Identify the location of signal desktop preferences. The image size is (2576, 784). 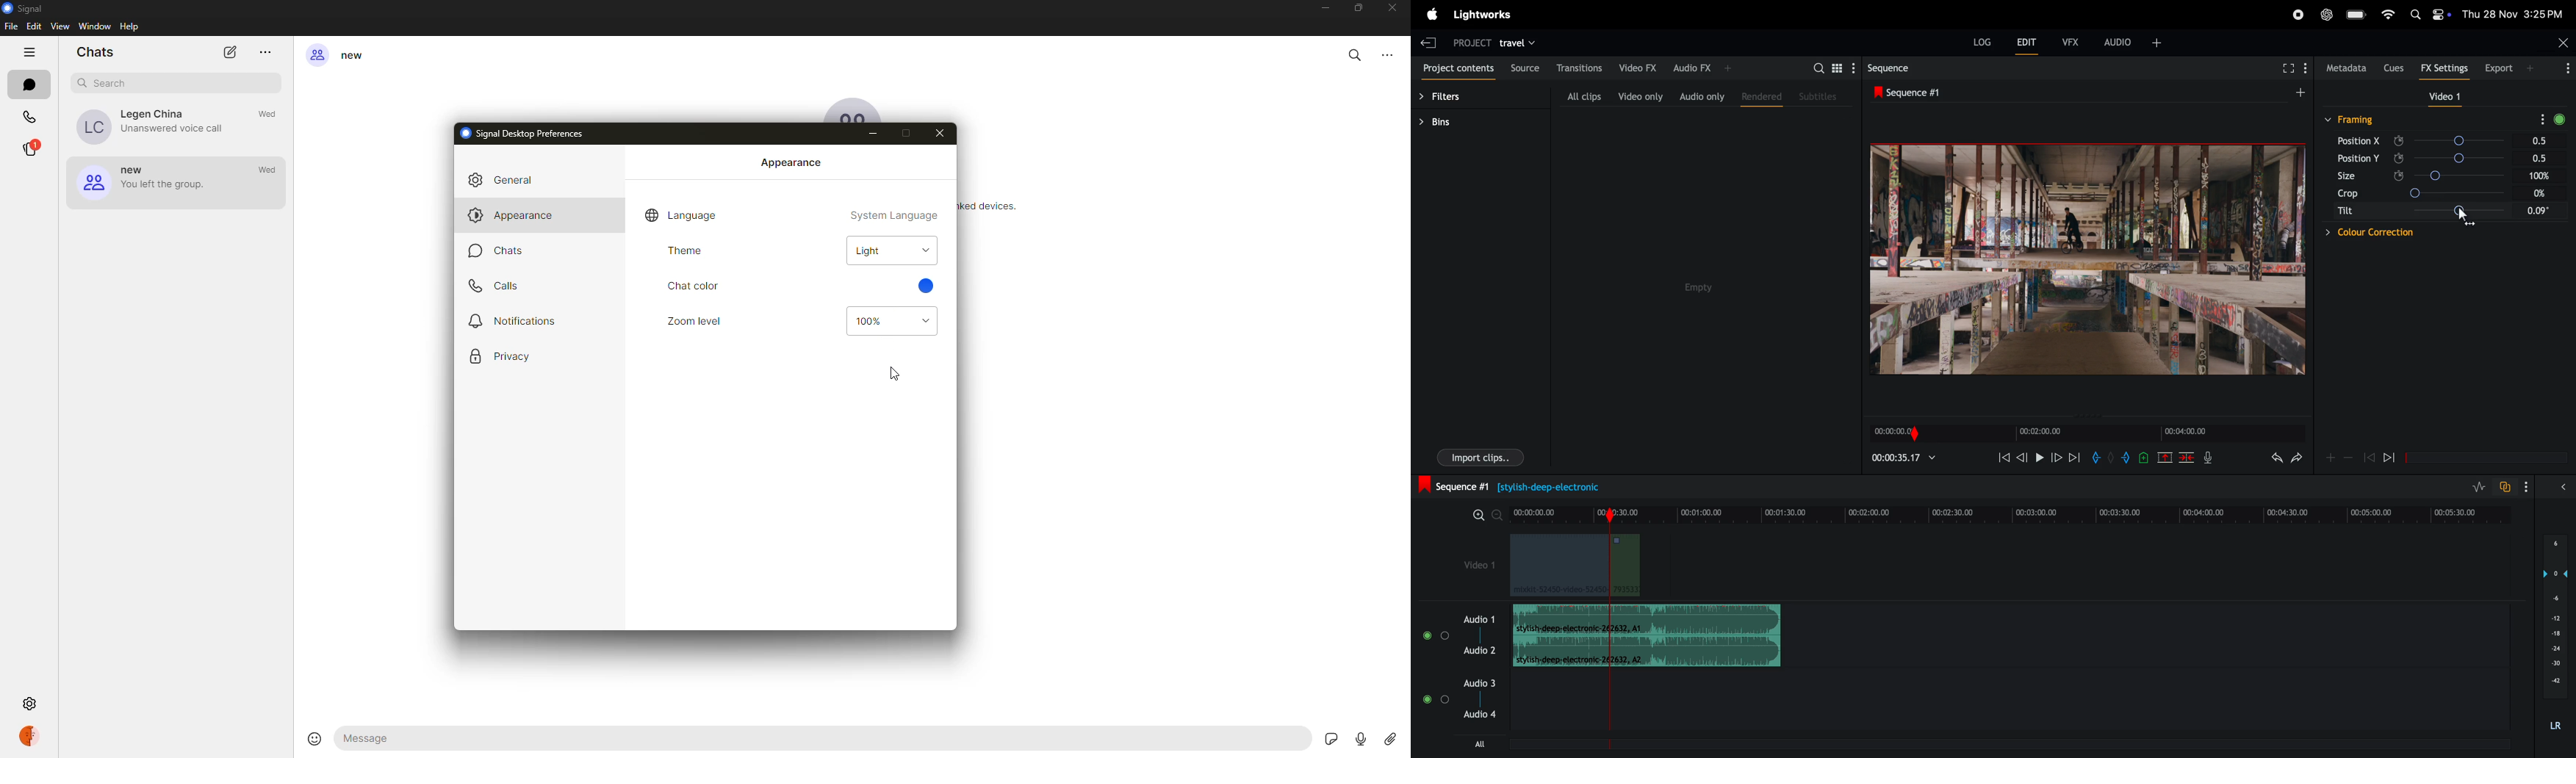
(528, 132).